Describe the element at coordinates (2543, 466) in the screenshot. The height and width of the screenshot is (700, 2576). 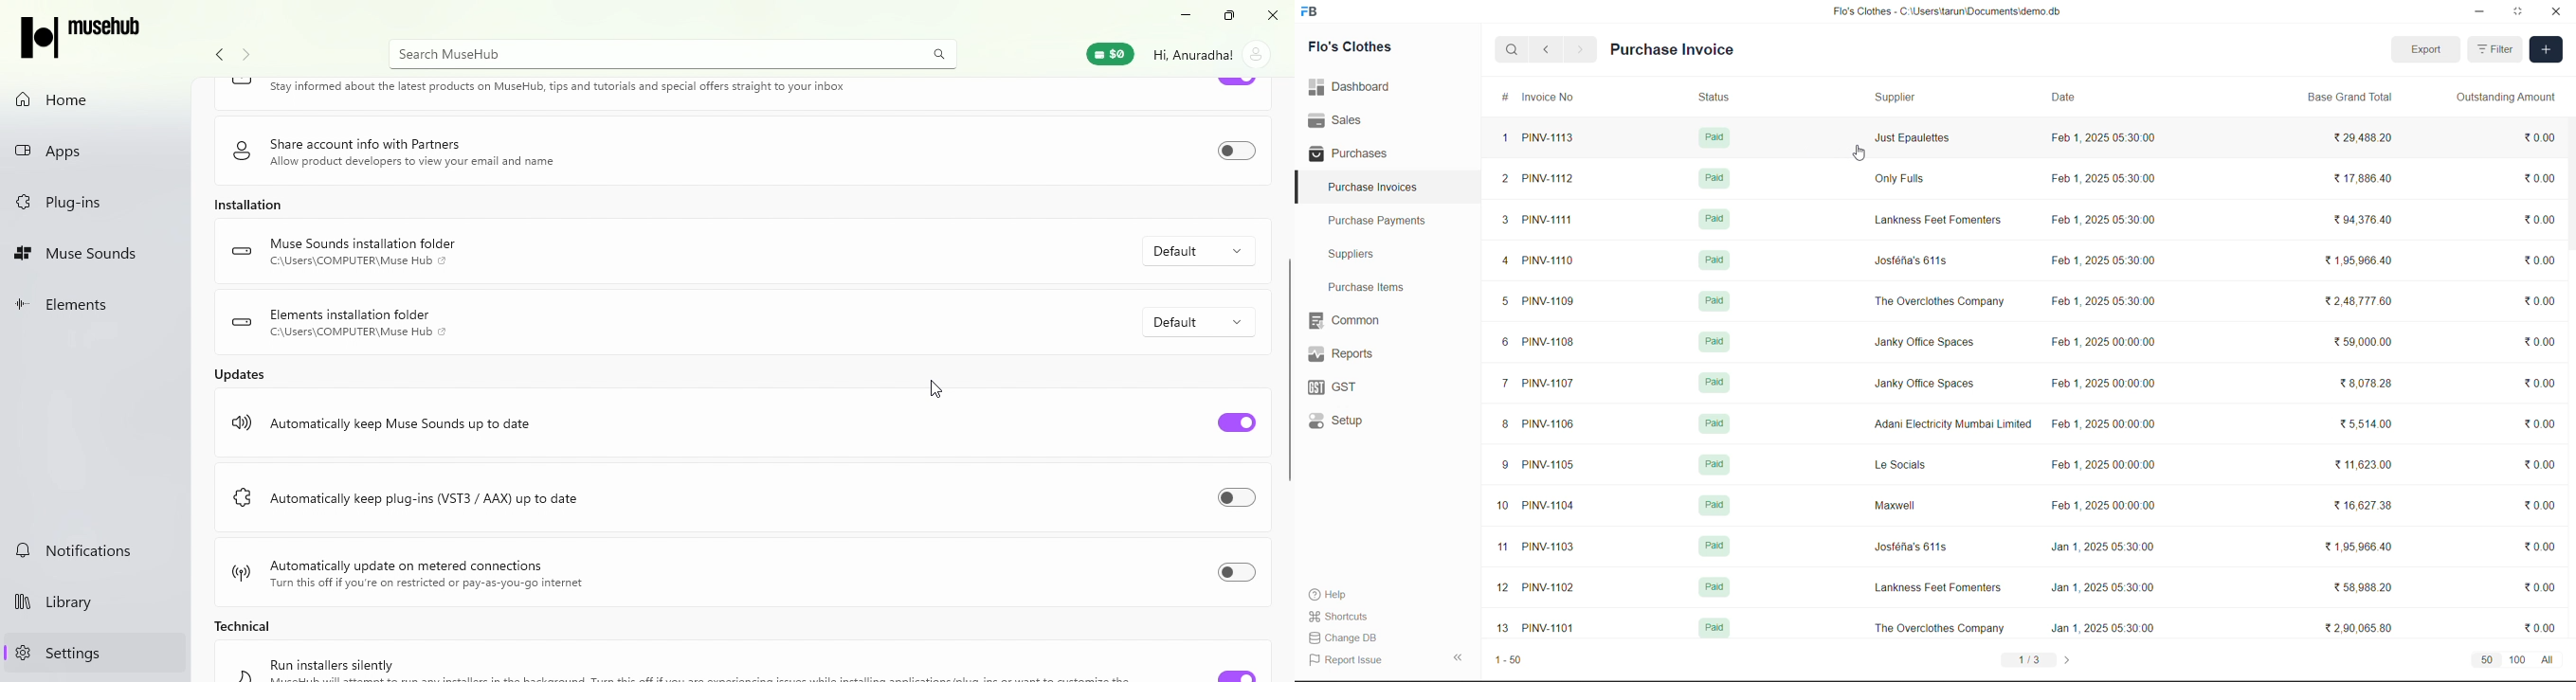
I see `₹0.00` at that location.